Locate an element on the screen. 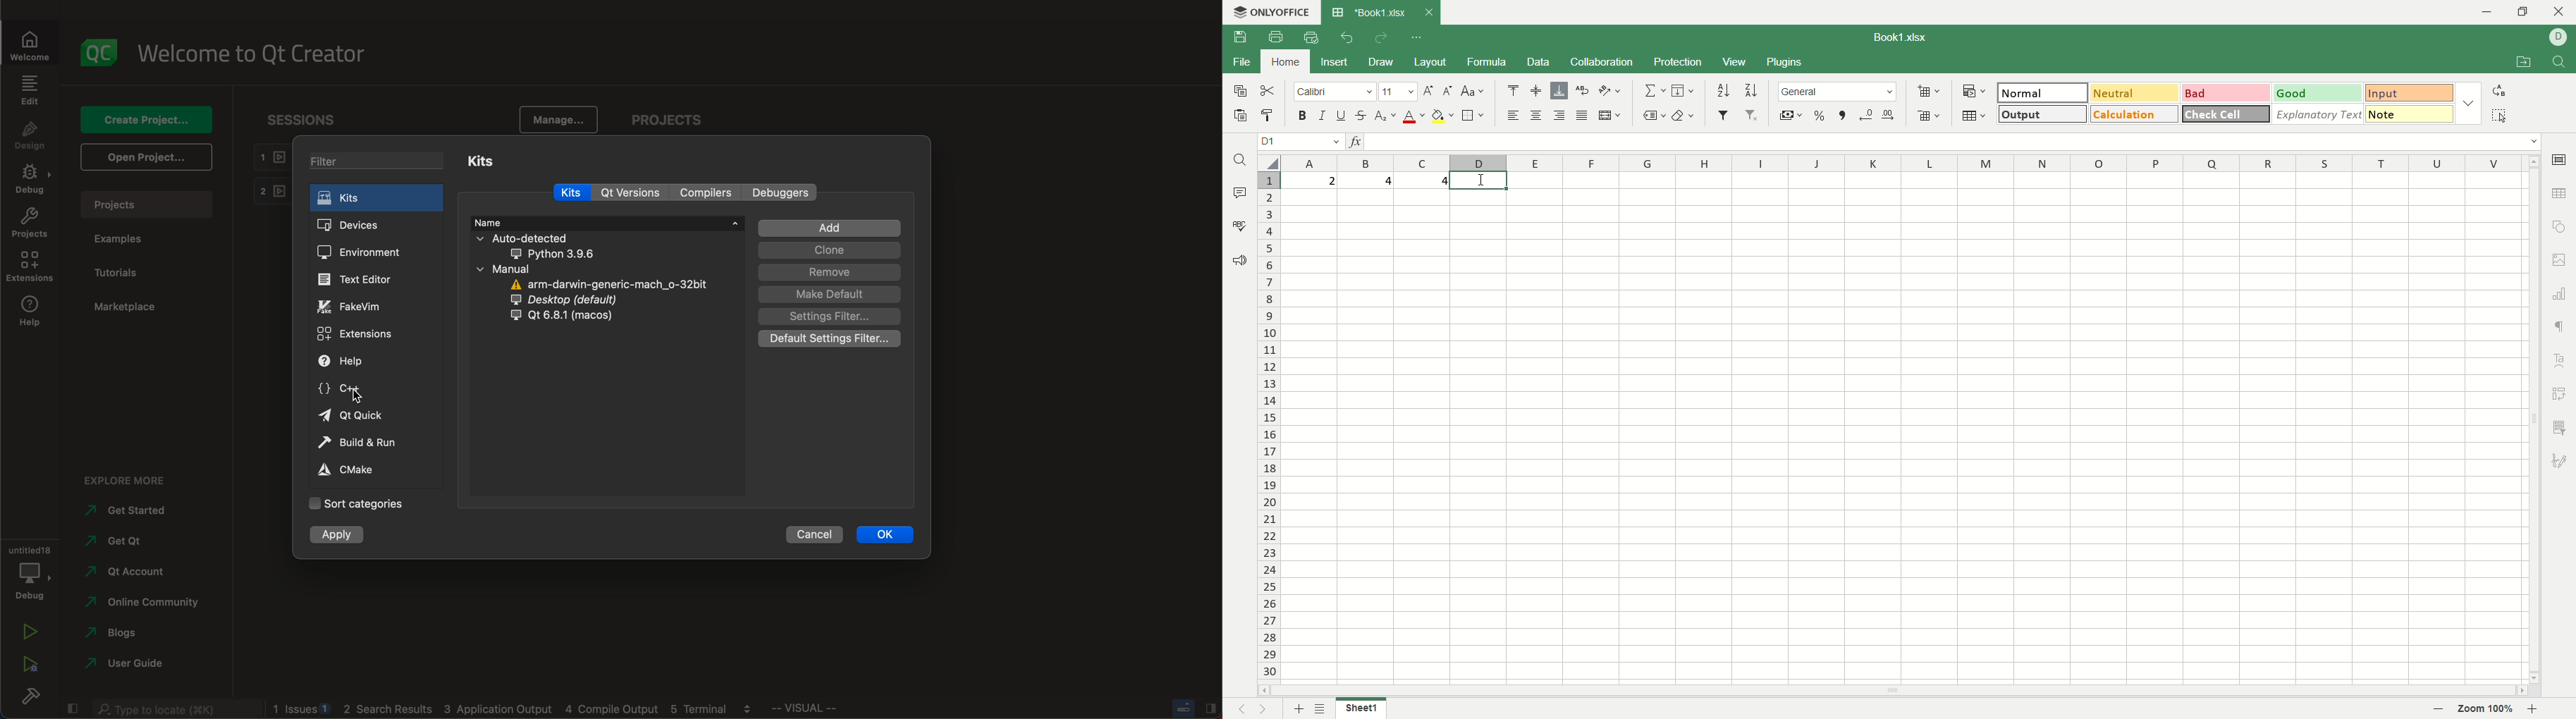  case is located at coordinates (1473, 90).